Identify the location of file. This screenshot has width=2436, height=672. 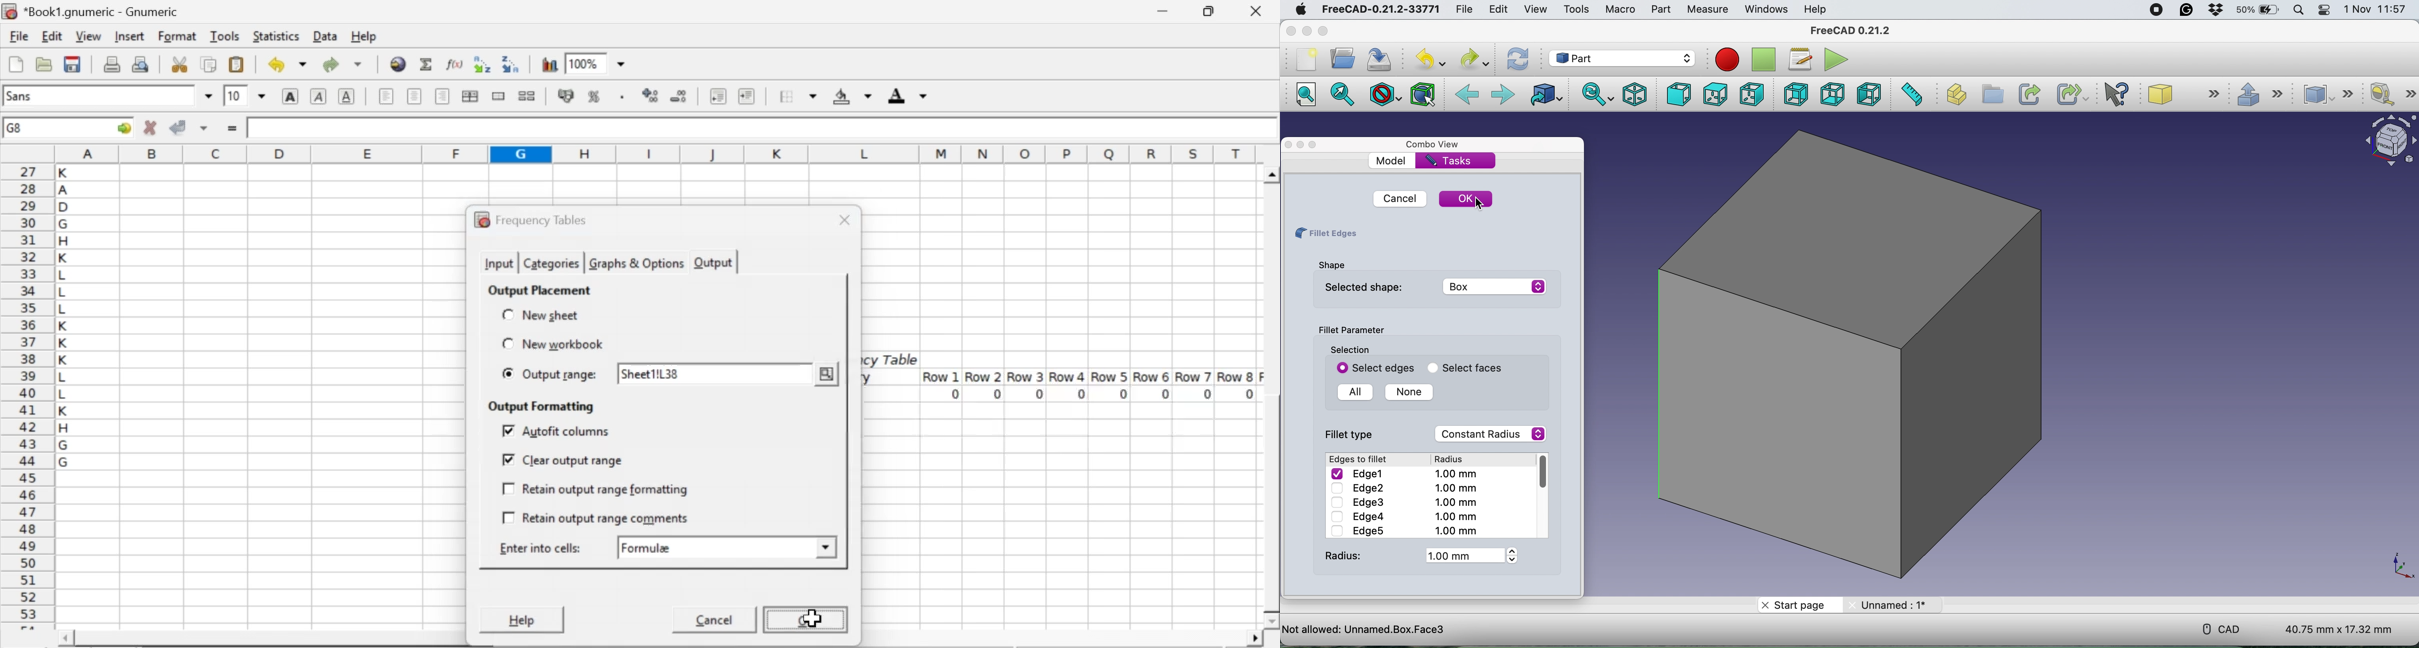
(18, 37).